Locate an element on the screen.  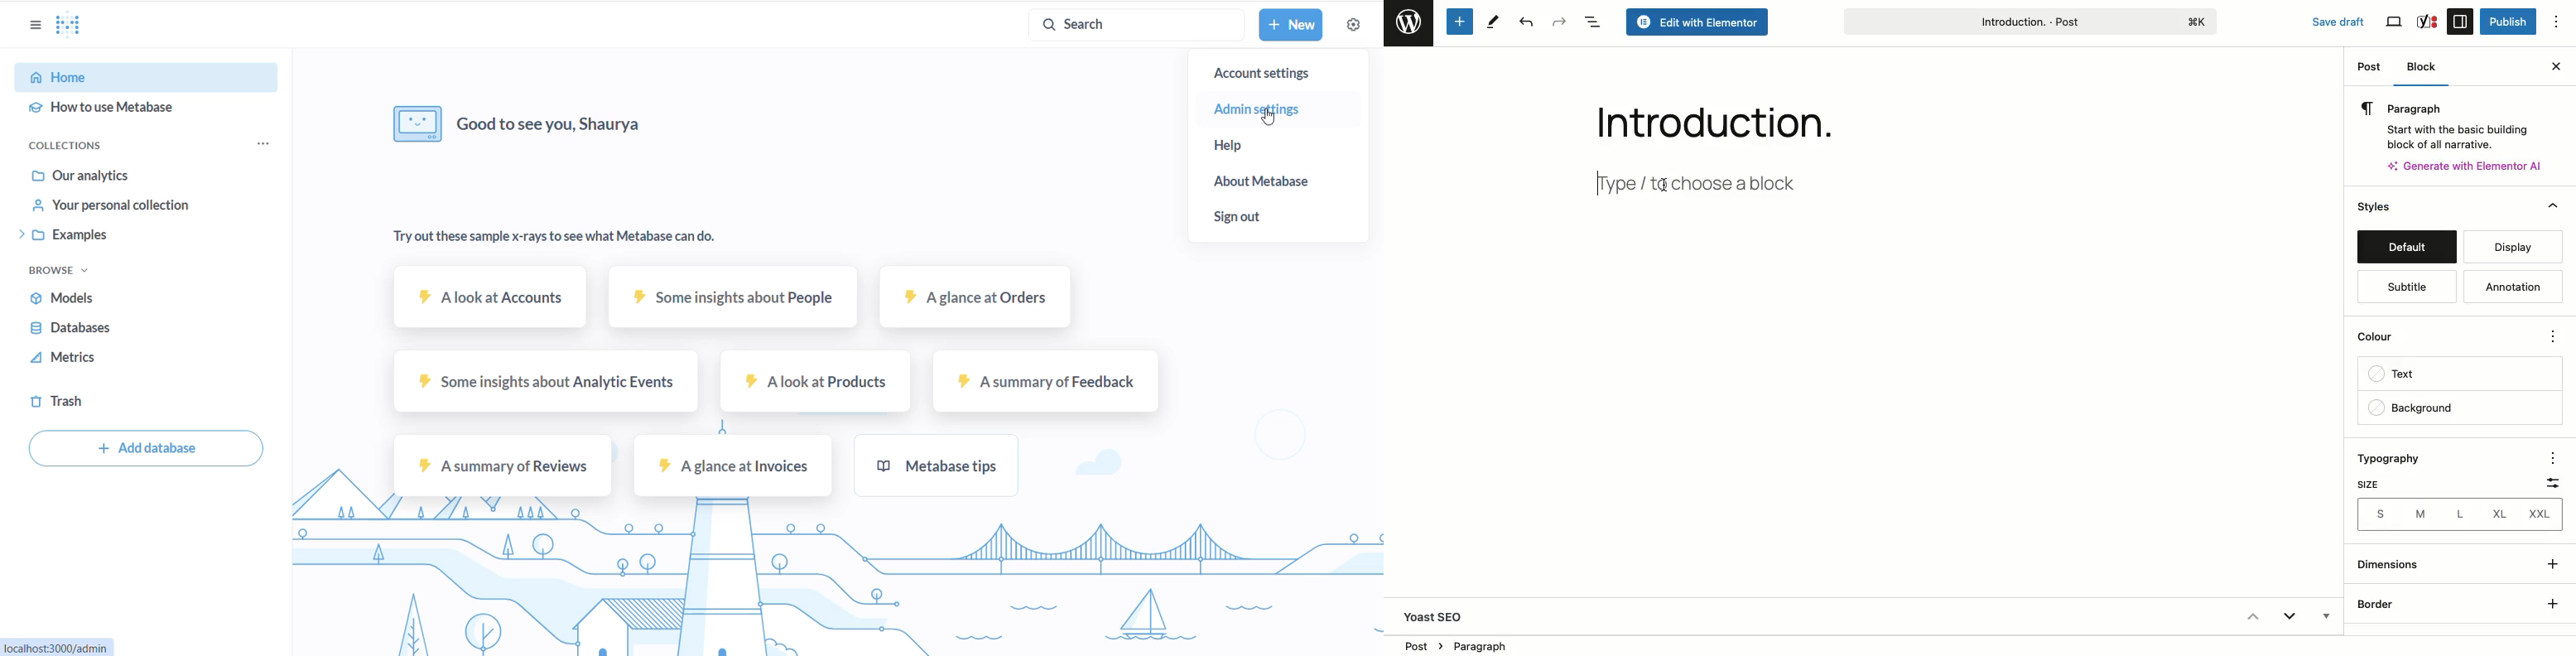
Subtitle is located at coordinates (2404, 287).